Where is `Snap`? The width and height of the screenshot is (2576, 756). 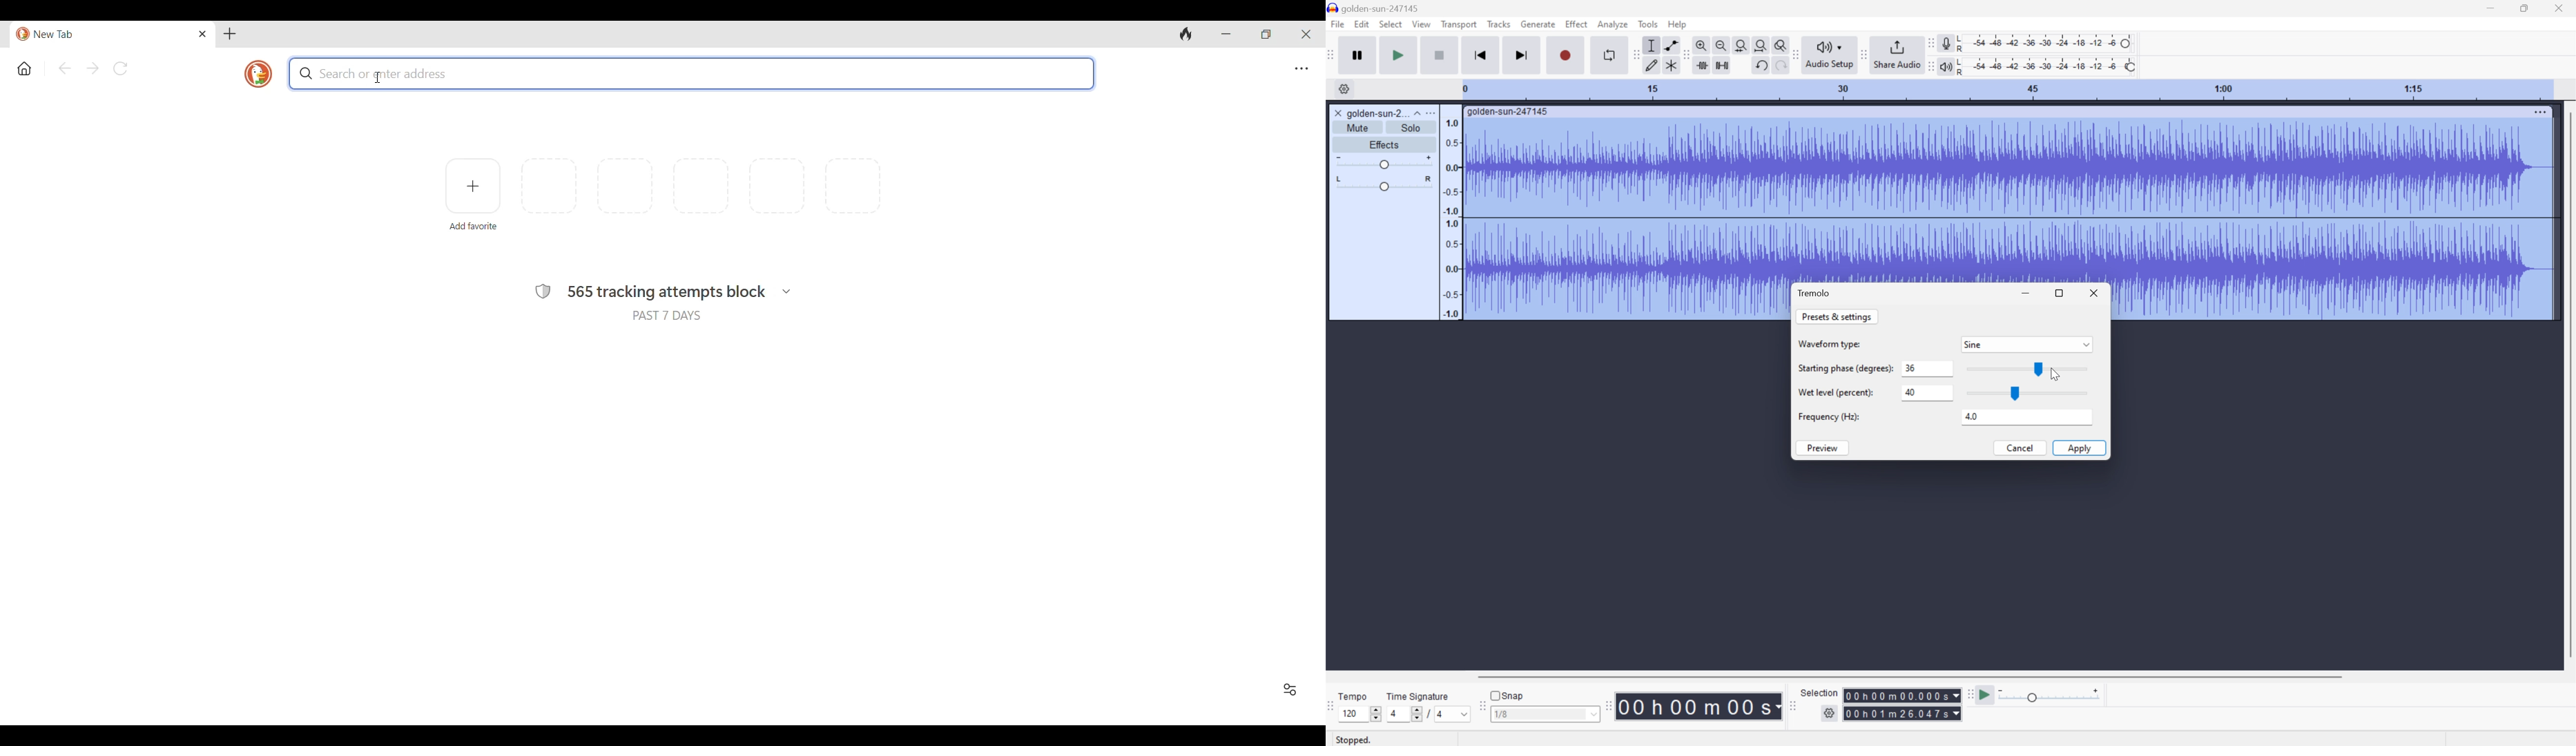 Snap is located at coordinates (1508, 695).